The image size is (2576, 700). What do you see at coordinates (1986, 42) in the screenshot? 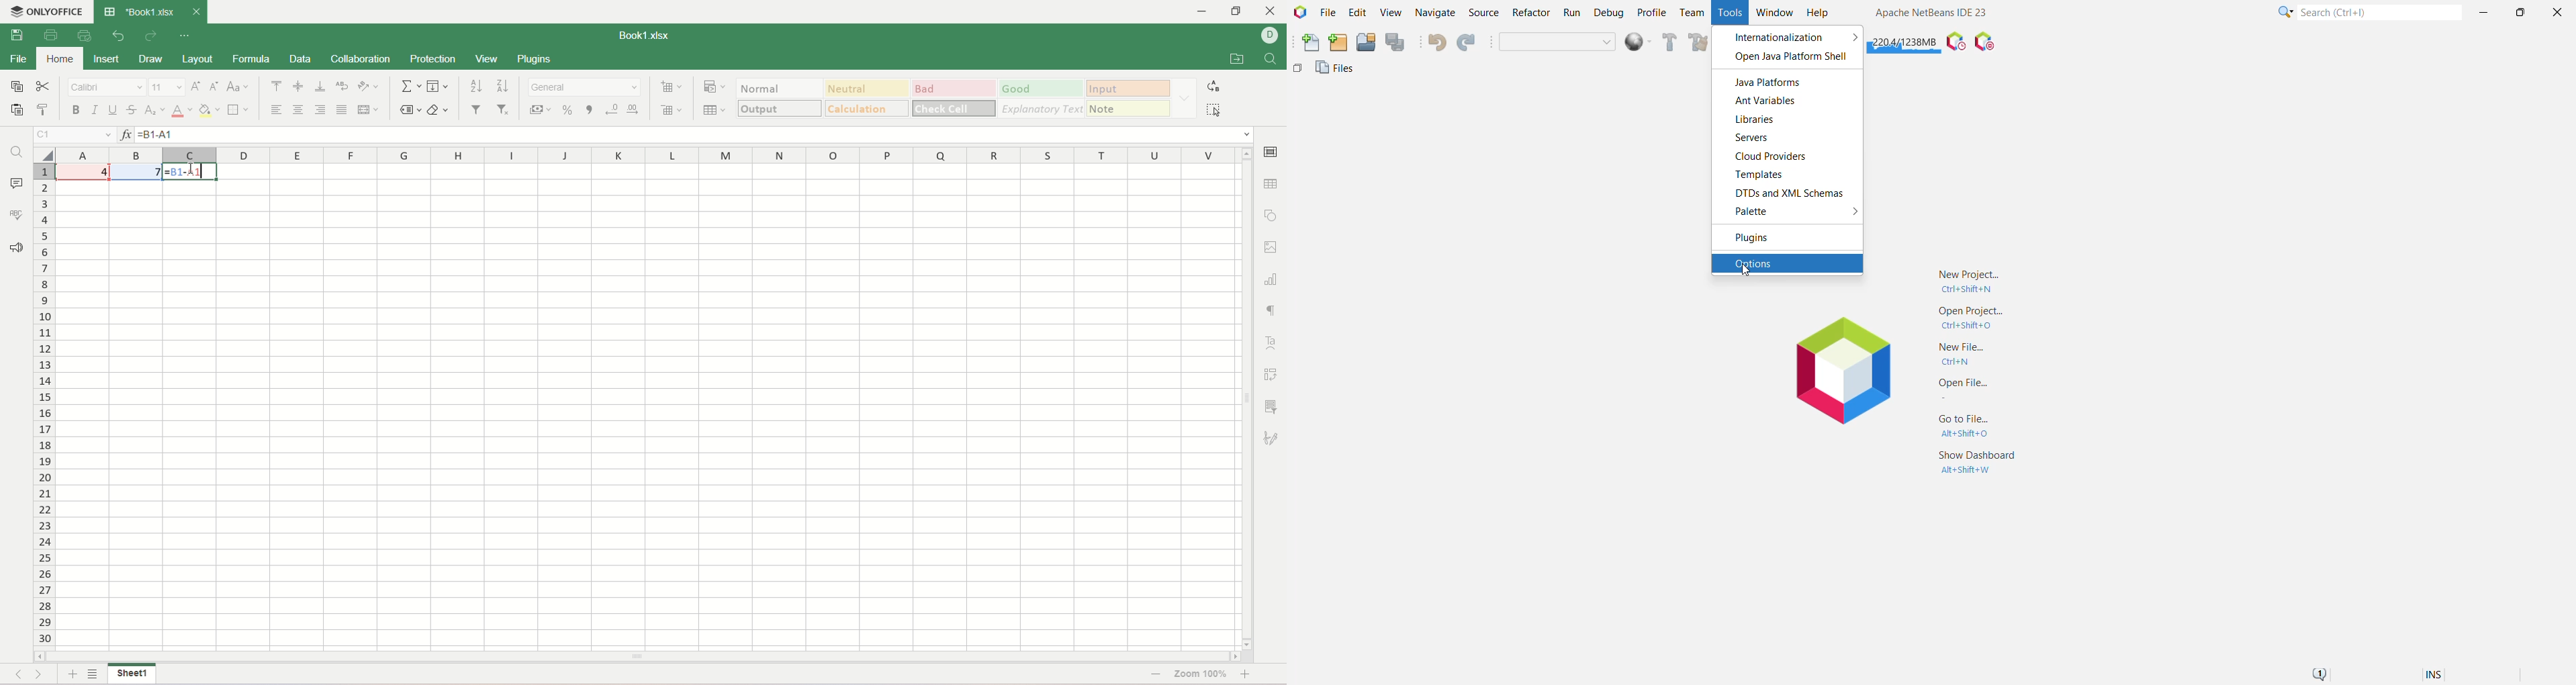
I see `Pause I/O Checks` at bounding box center [1986, 42].